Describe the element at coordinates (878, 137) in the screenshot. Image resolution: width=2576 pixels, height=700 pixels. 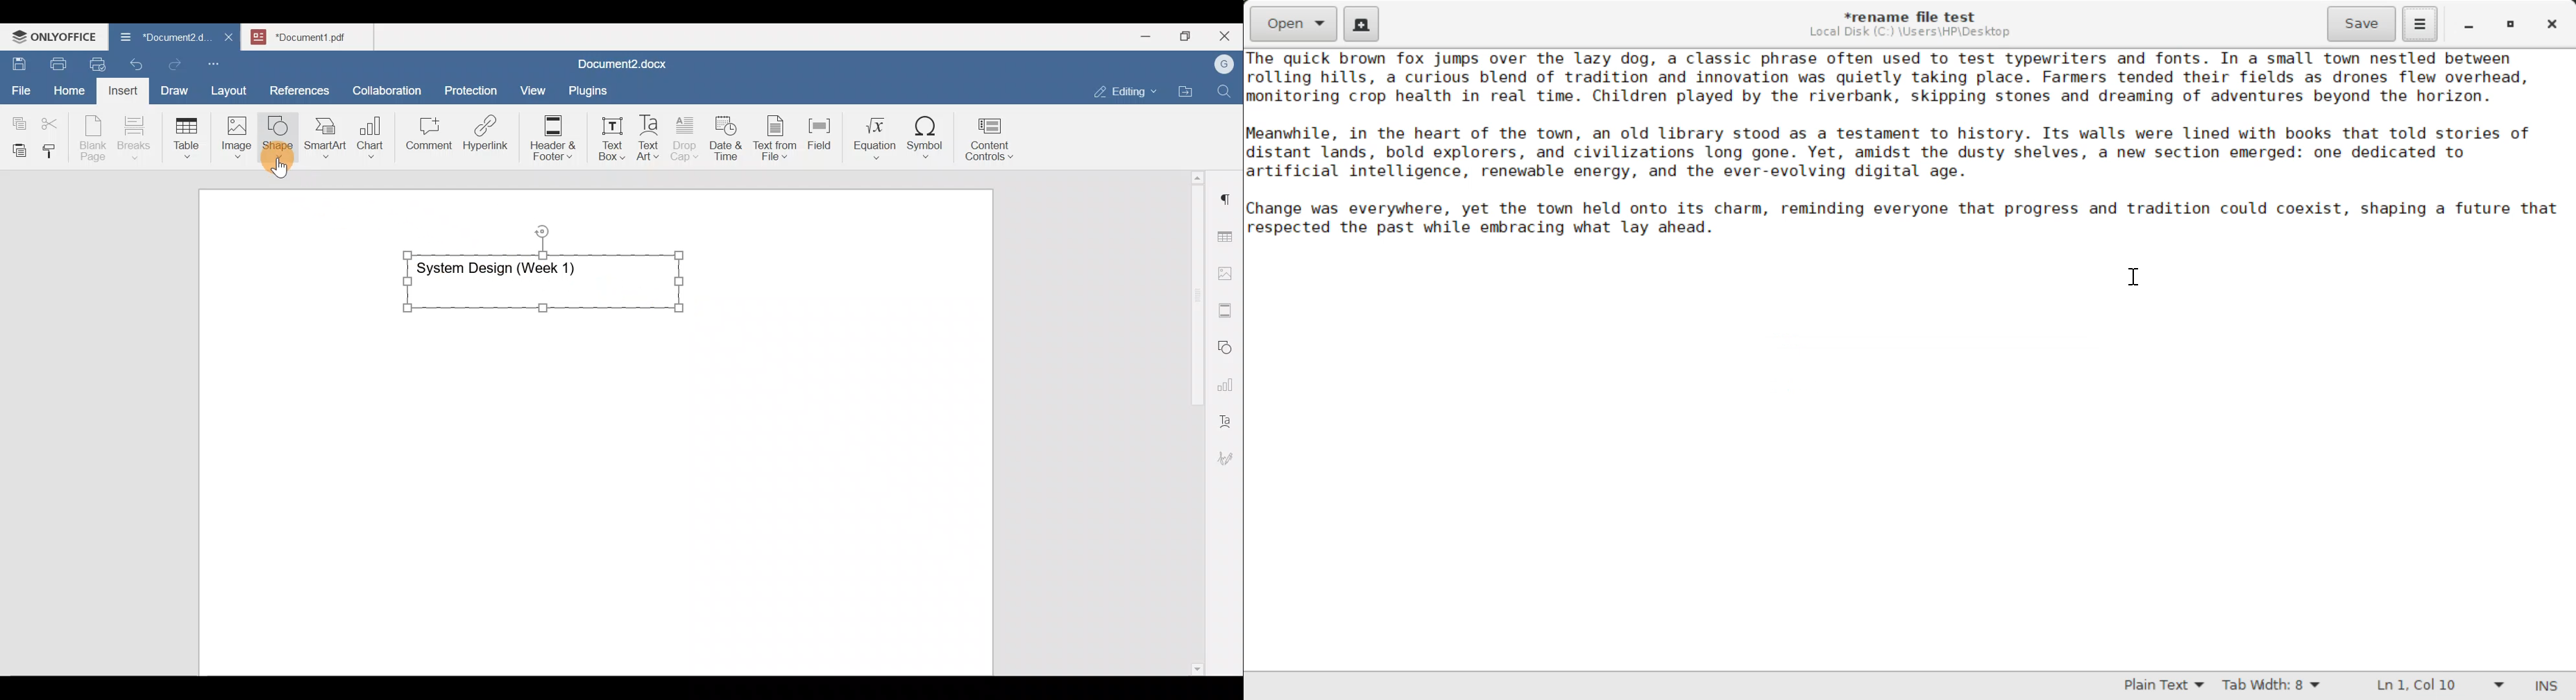
I see `Equation` at that location.